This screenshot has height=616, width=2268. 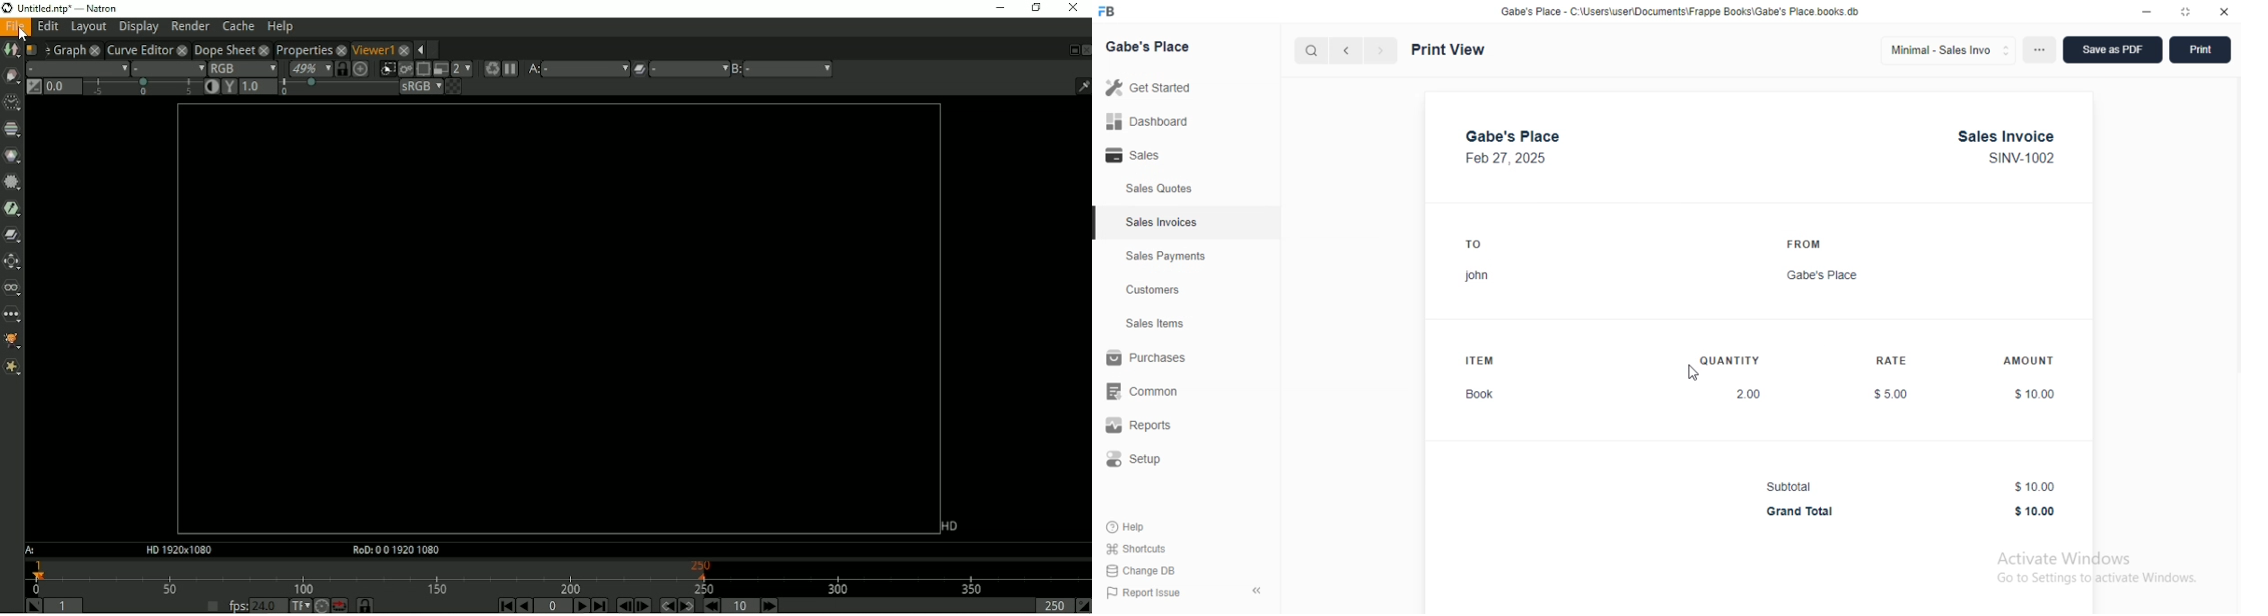 I want to click on purchases, so click(x=1148, y=357).